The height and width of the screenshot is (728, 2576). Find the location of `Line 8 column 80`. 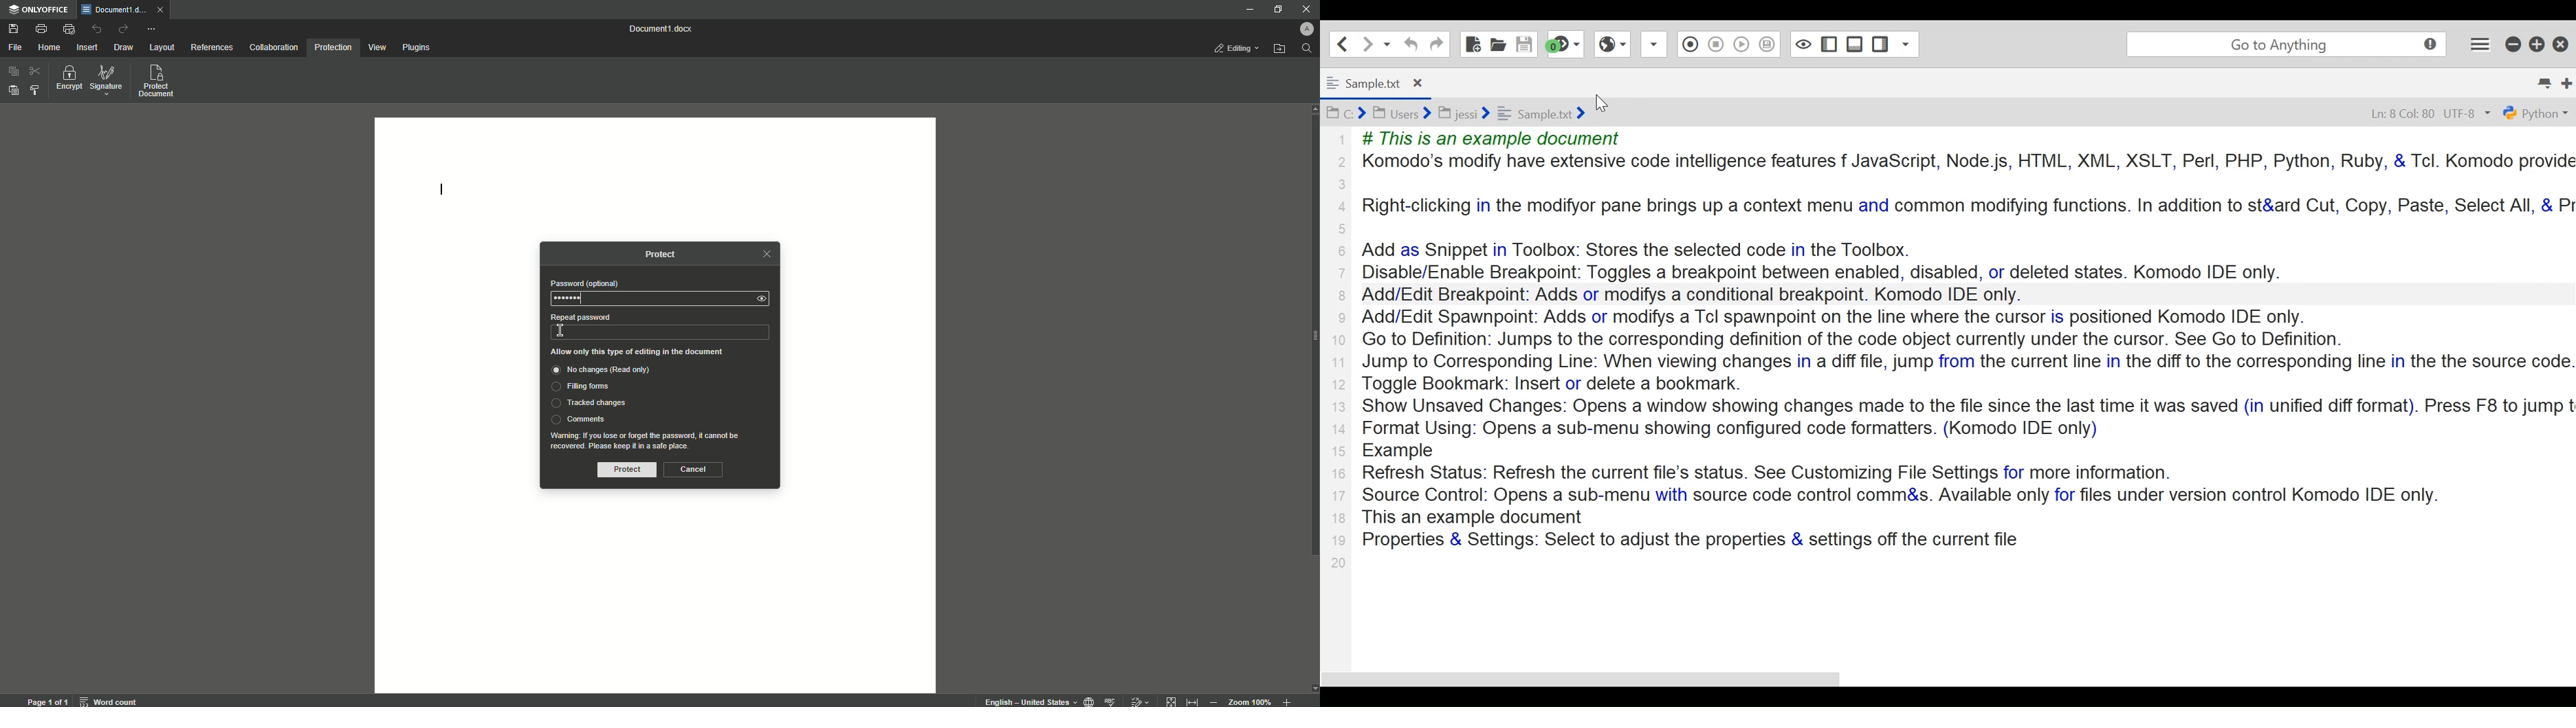

Line 8 column 80 is located at coordinates (2402, 113).